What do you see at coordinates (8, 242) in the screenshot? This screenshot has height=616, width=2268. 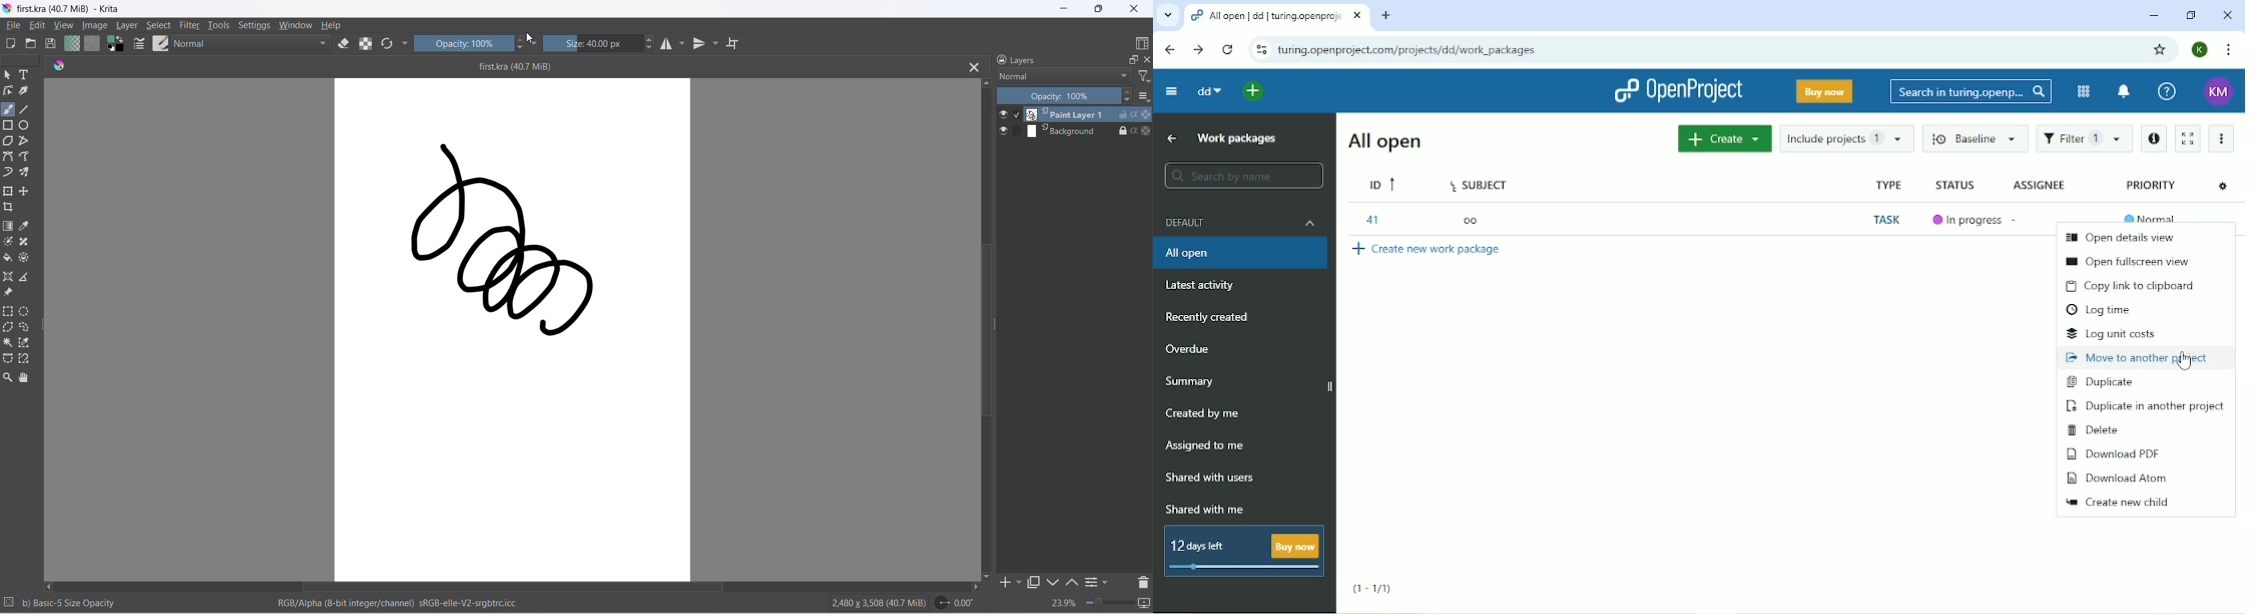 I see `colorize mask tool` at bounding box center [8, 242].